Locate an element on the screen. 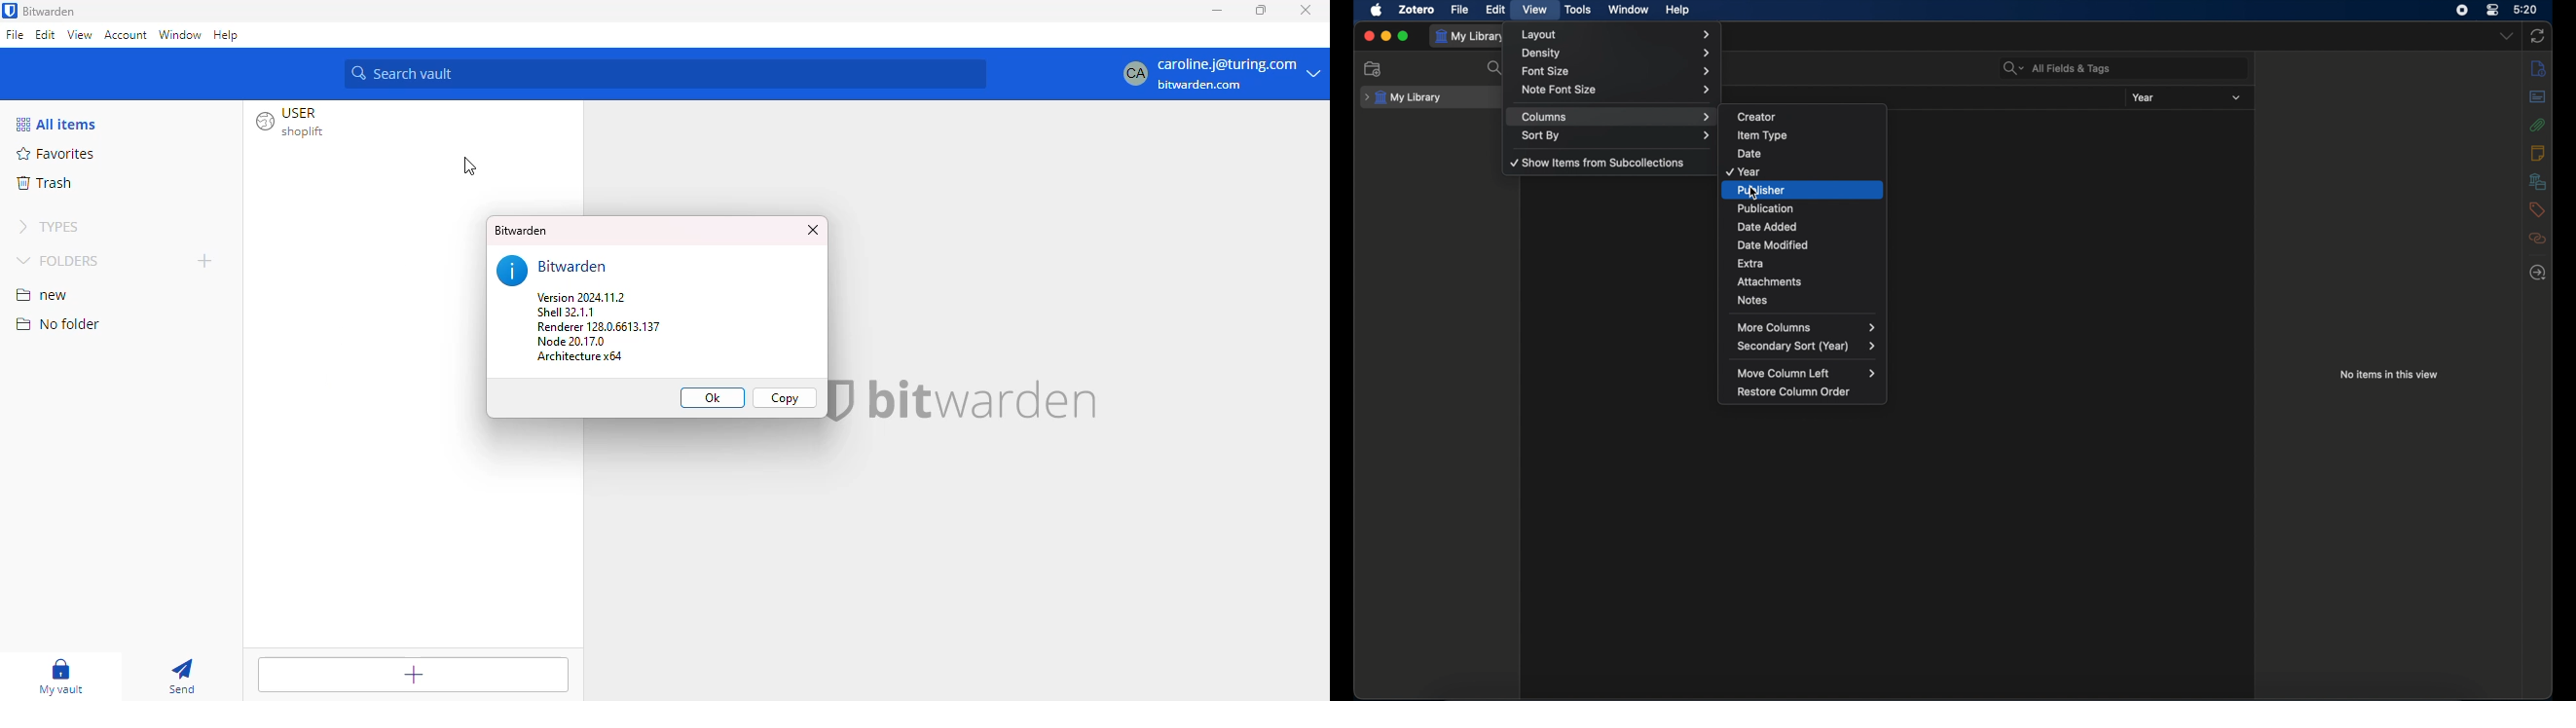 This screenshot has width=2576, height=728. trash is located at coordinates (45, 182).